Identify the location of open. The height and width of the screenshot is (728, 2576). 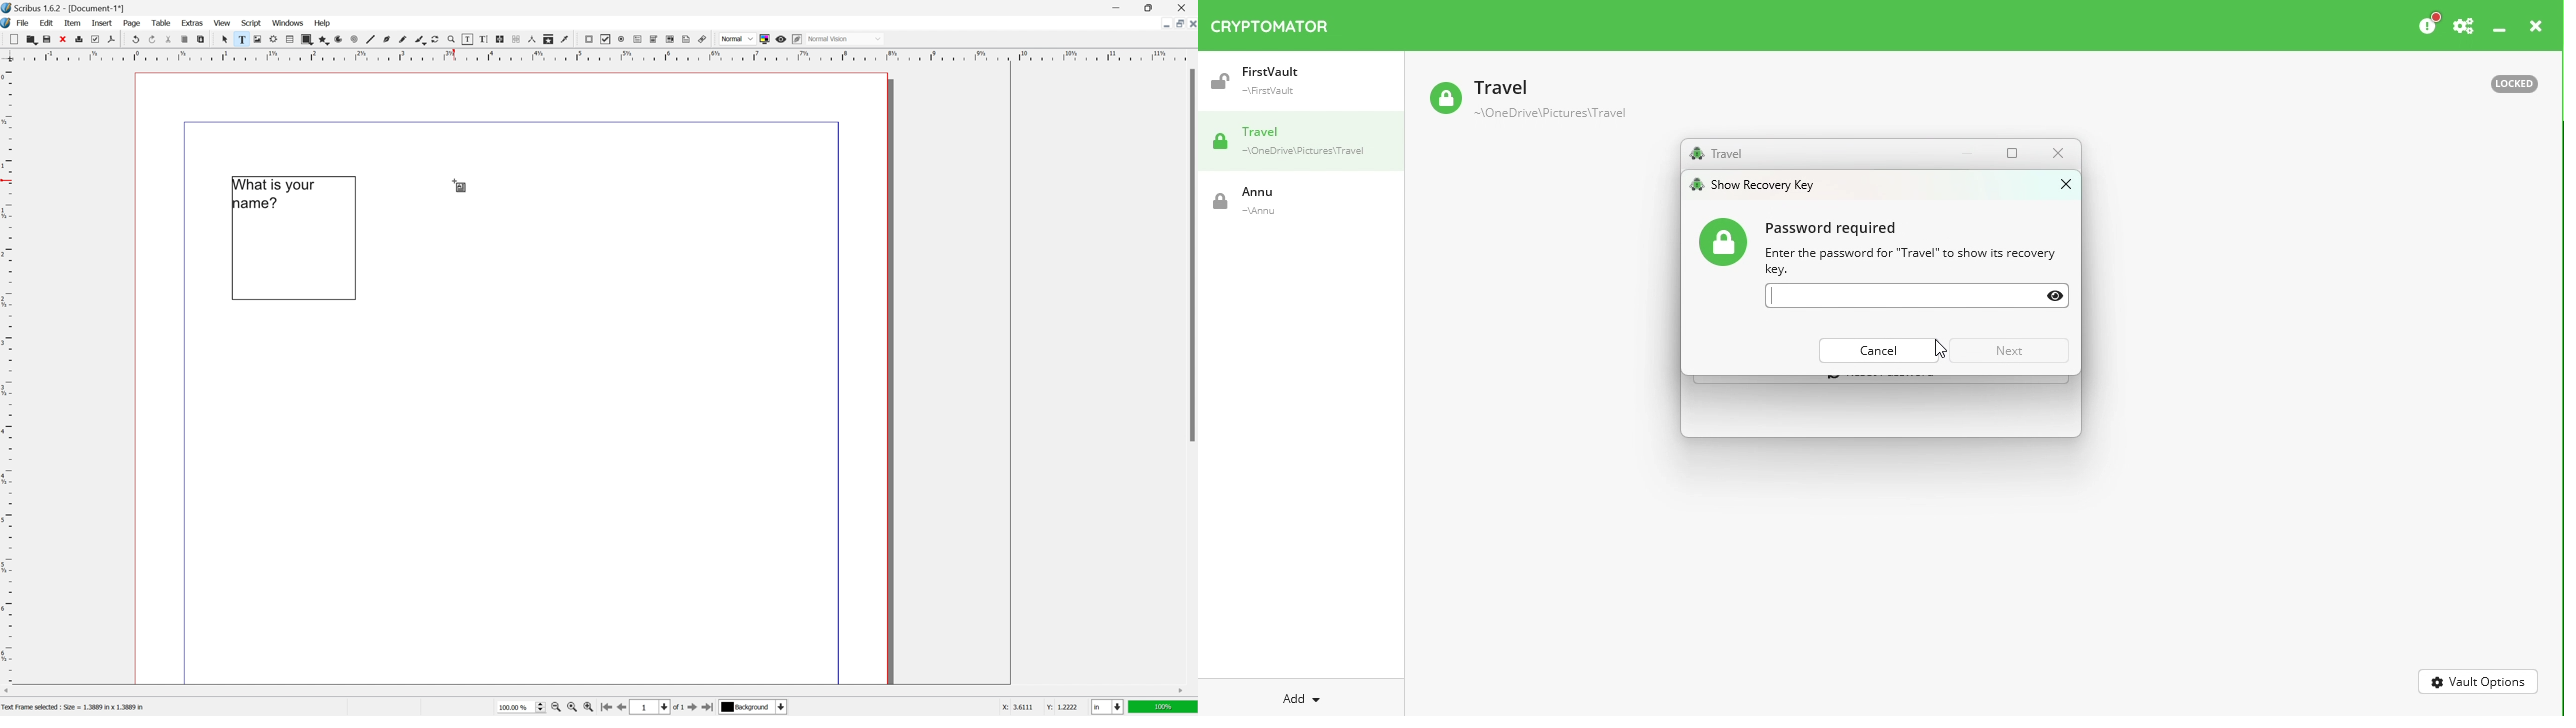
(33, 41).